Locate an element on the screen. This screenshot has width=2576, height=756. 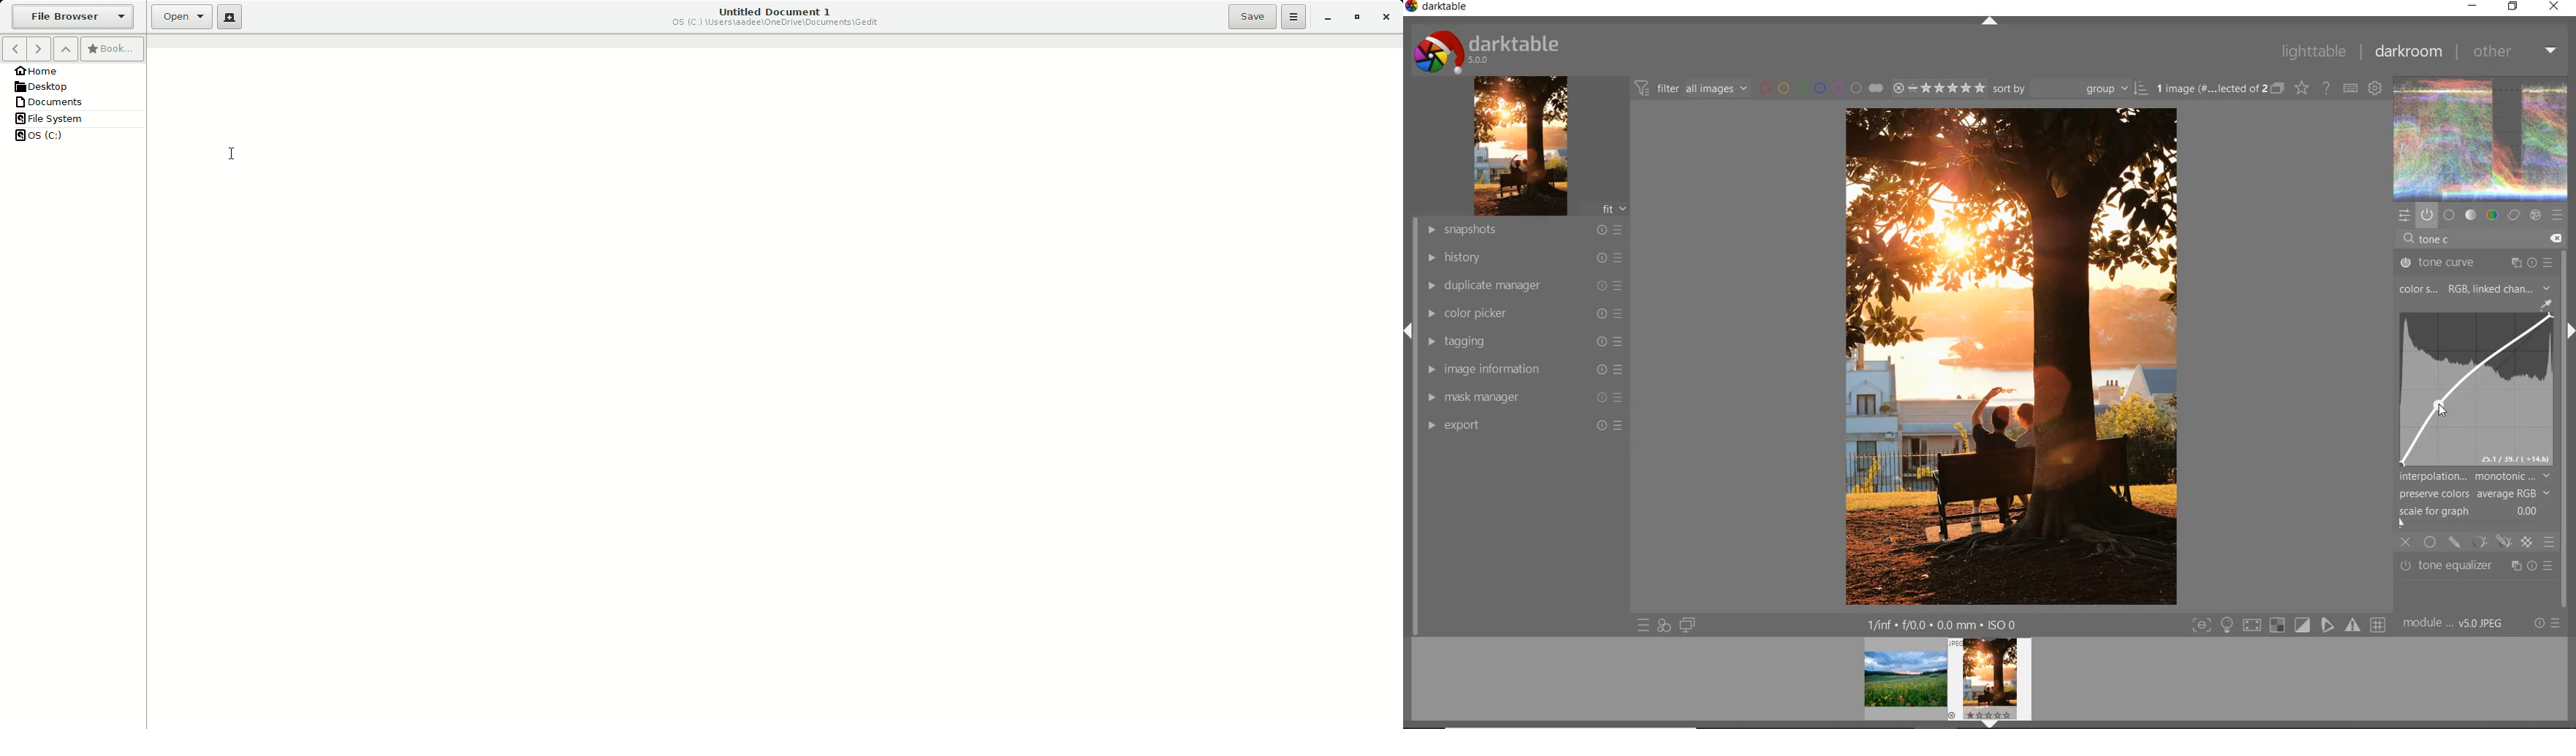
history is located at coordinates (1520, 258).